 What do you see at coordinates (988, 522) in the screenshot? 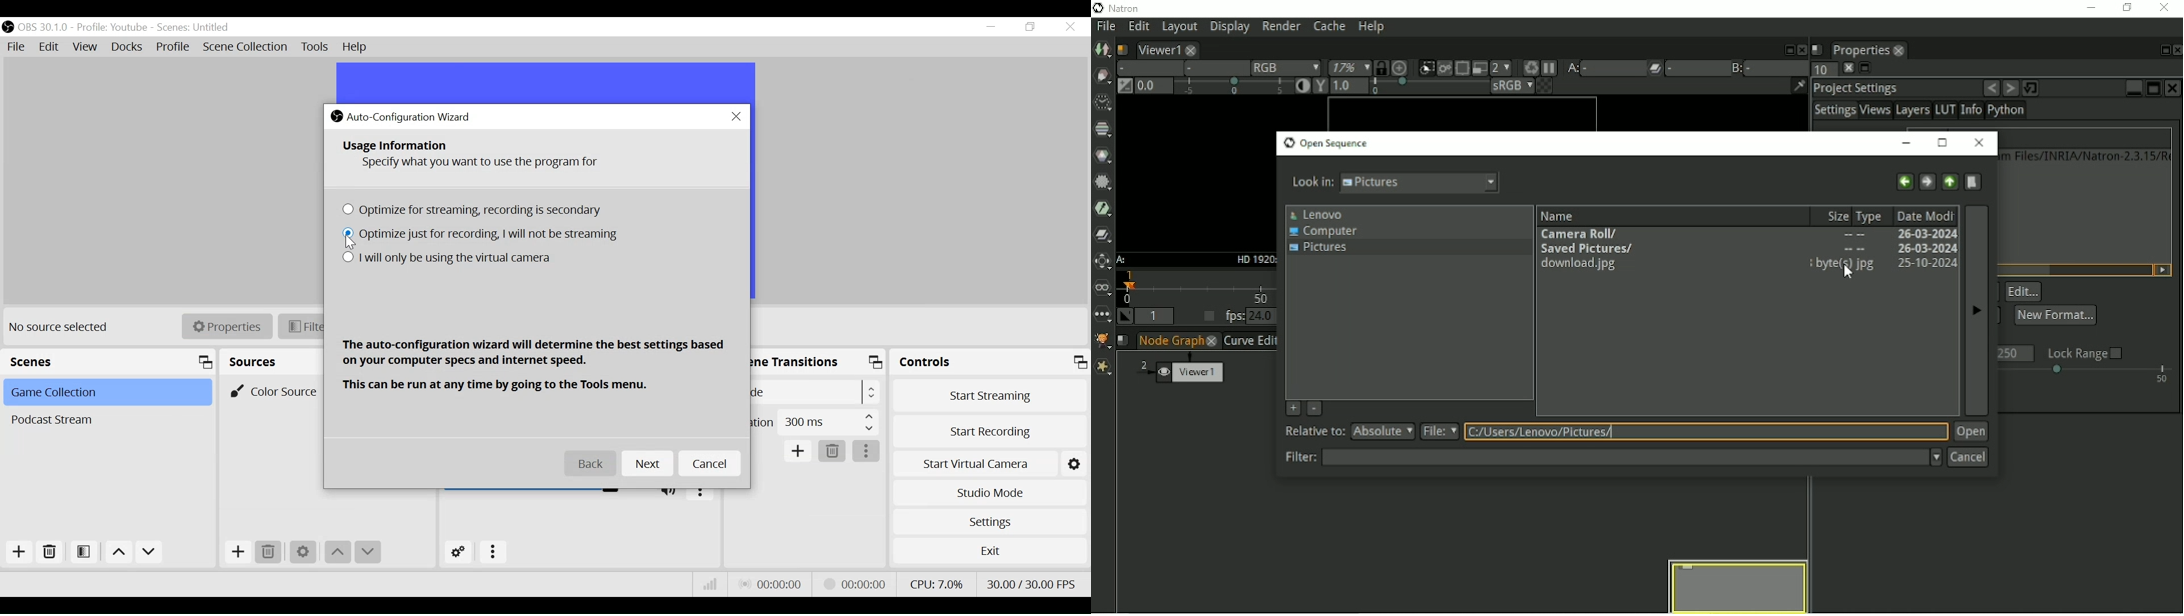
I see `Settings` at bounding box center [988, 522].